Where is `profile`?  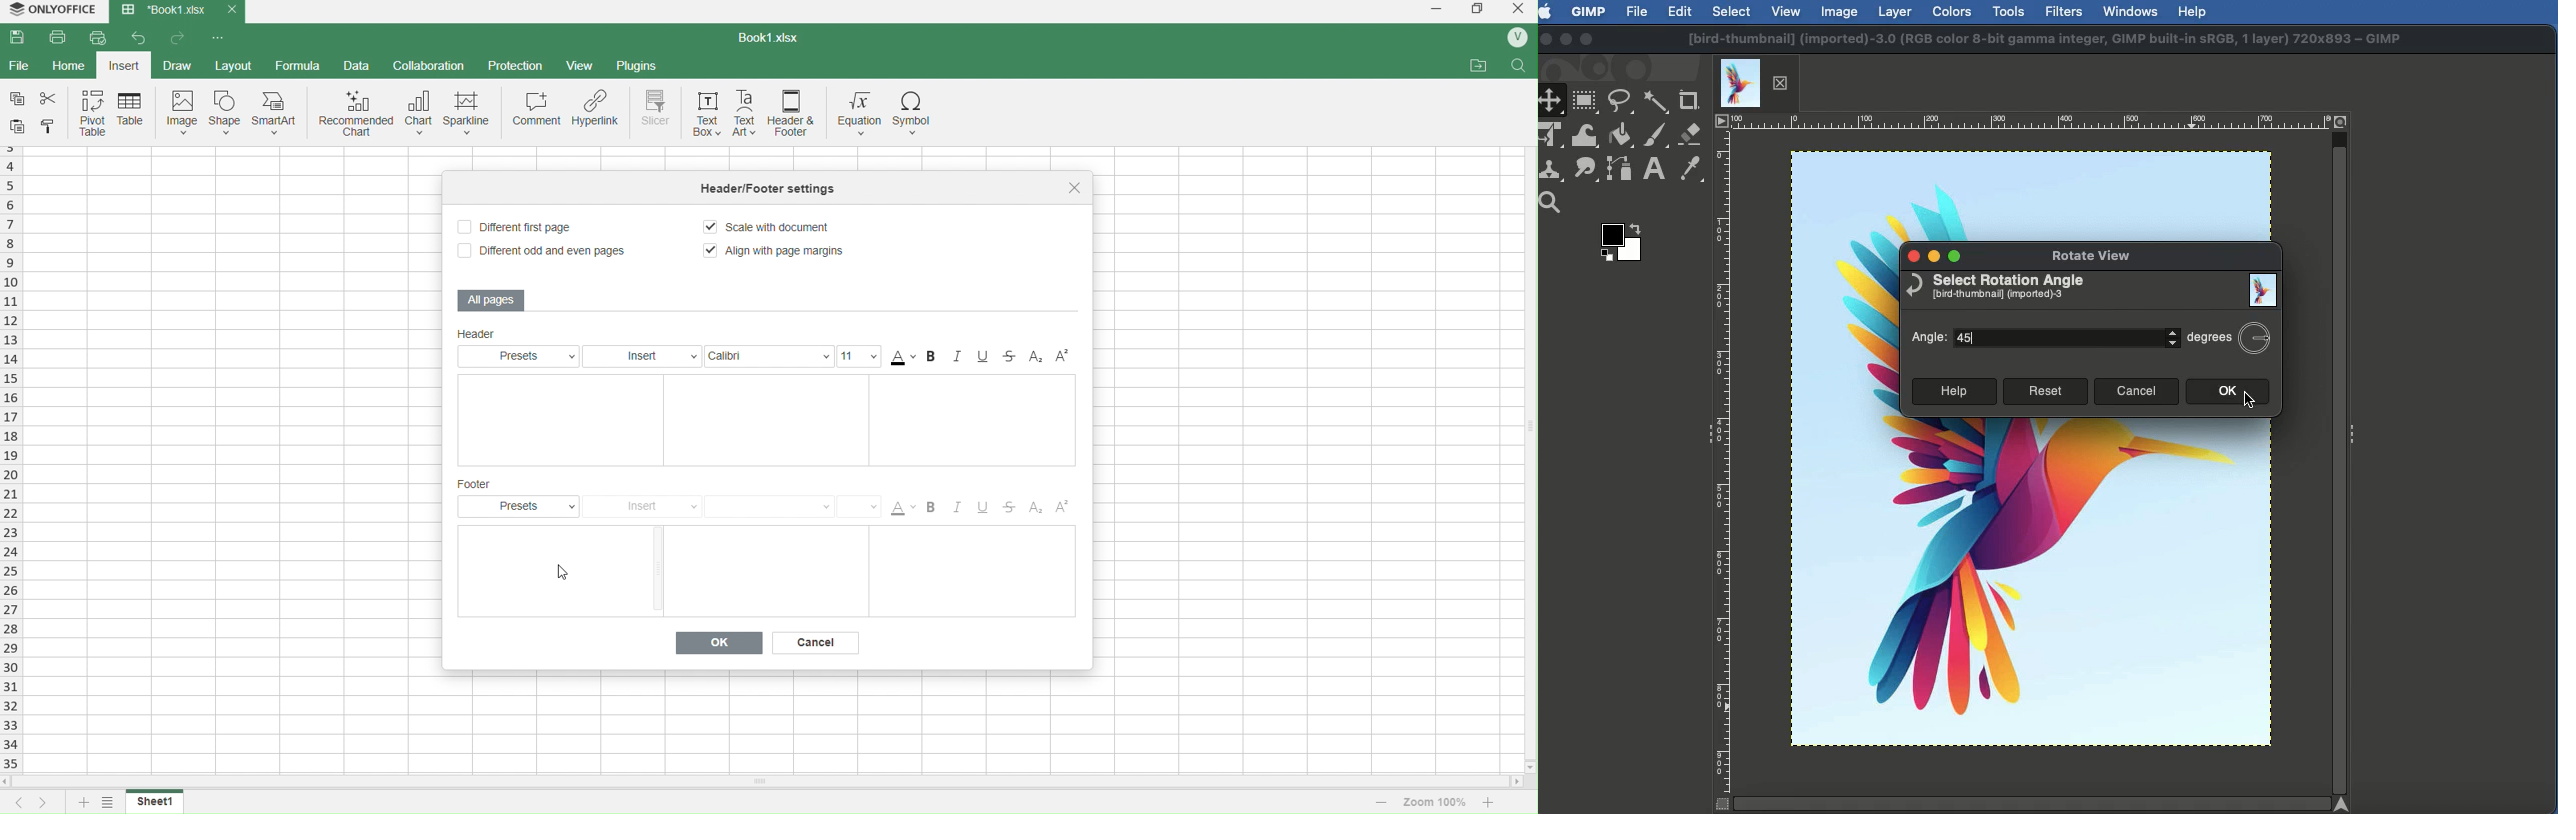
profile is located at coordinates (1517, 39).